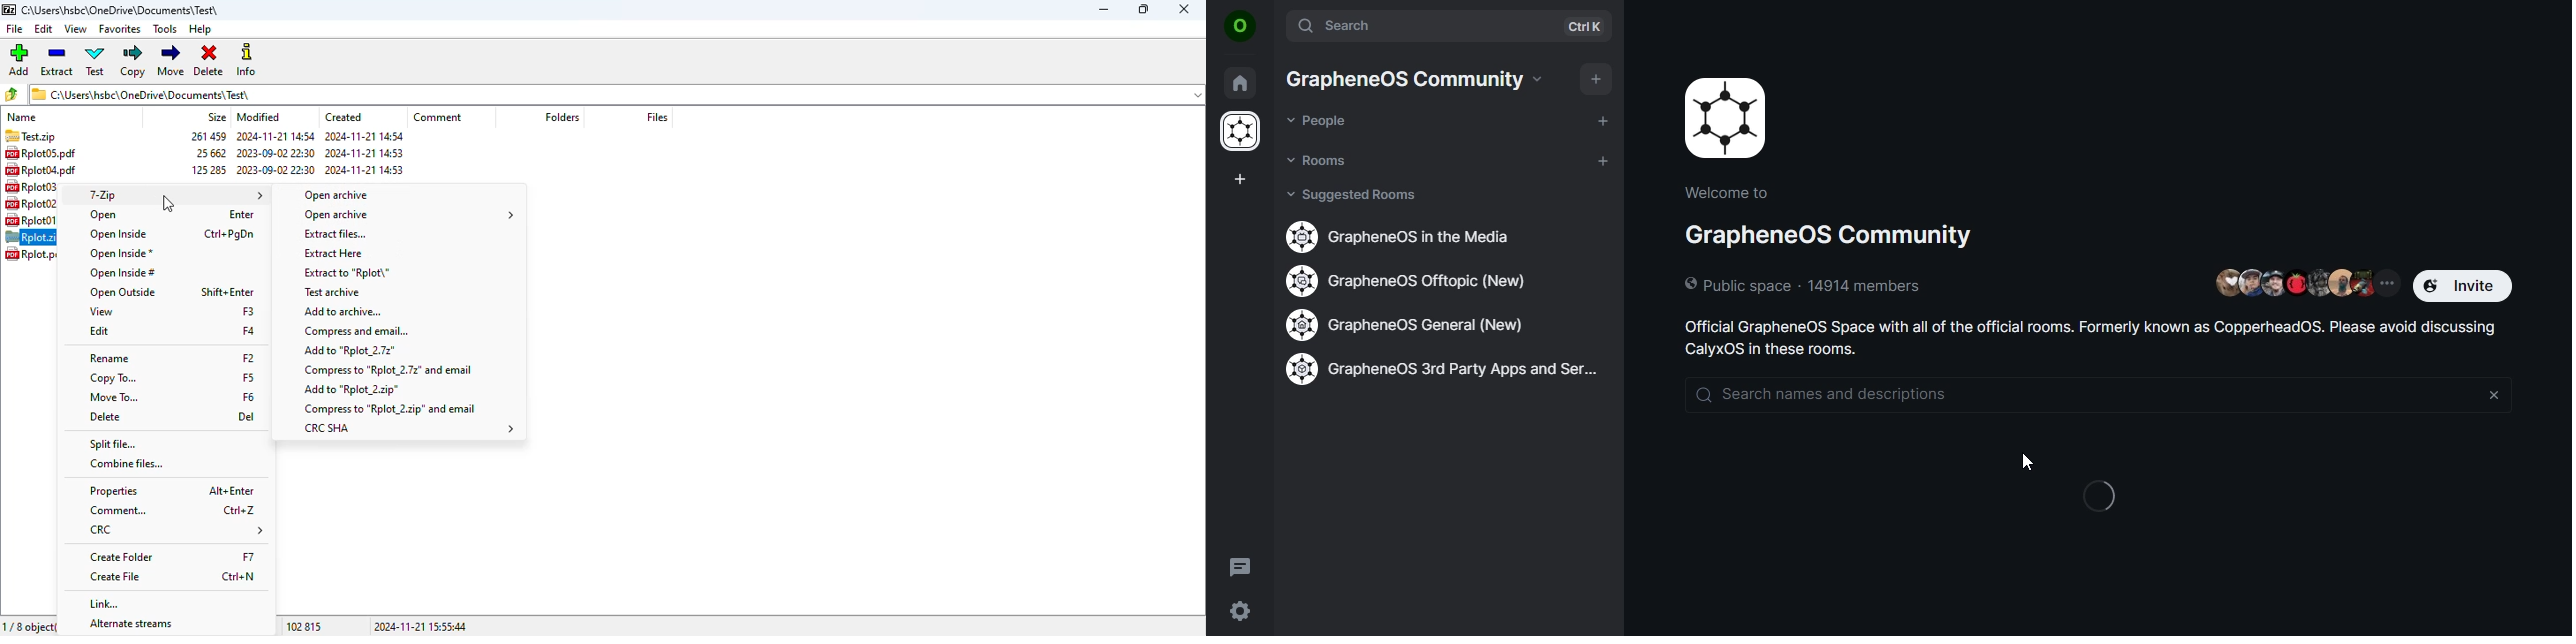 Image resolution: width=2576 pixels, height=644 pixels. I want to click on shortcut for create folder, so click(248, 555).